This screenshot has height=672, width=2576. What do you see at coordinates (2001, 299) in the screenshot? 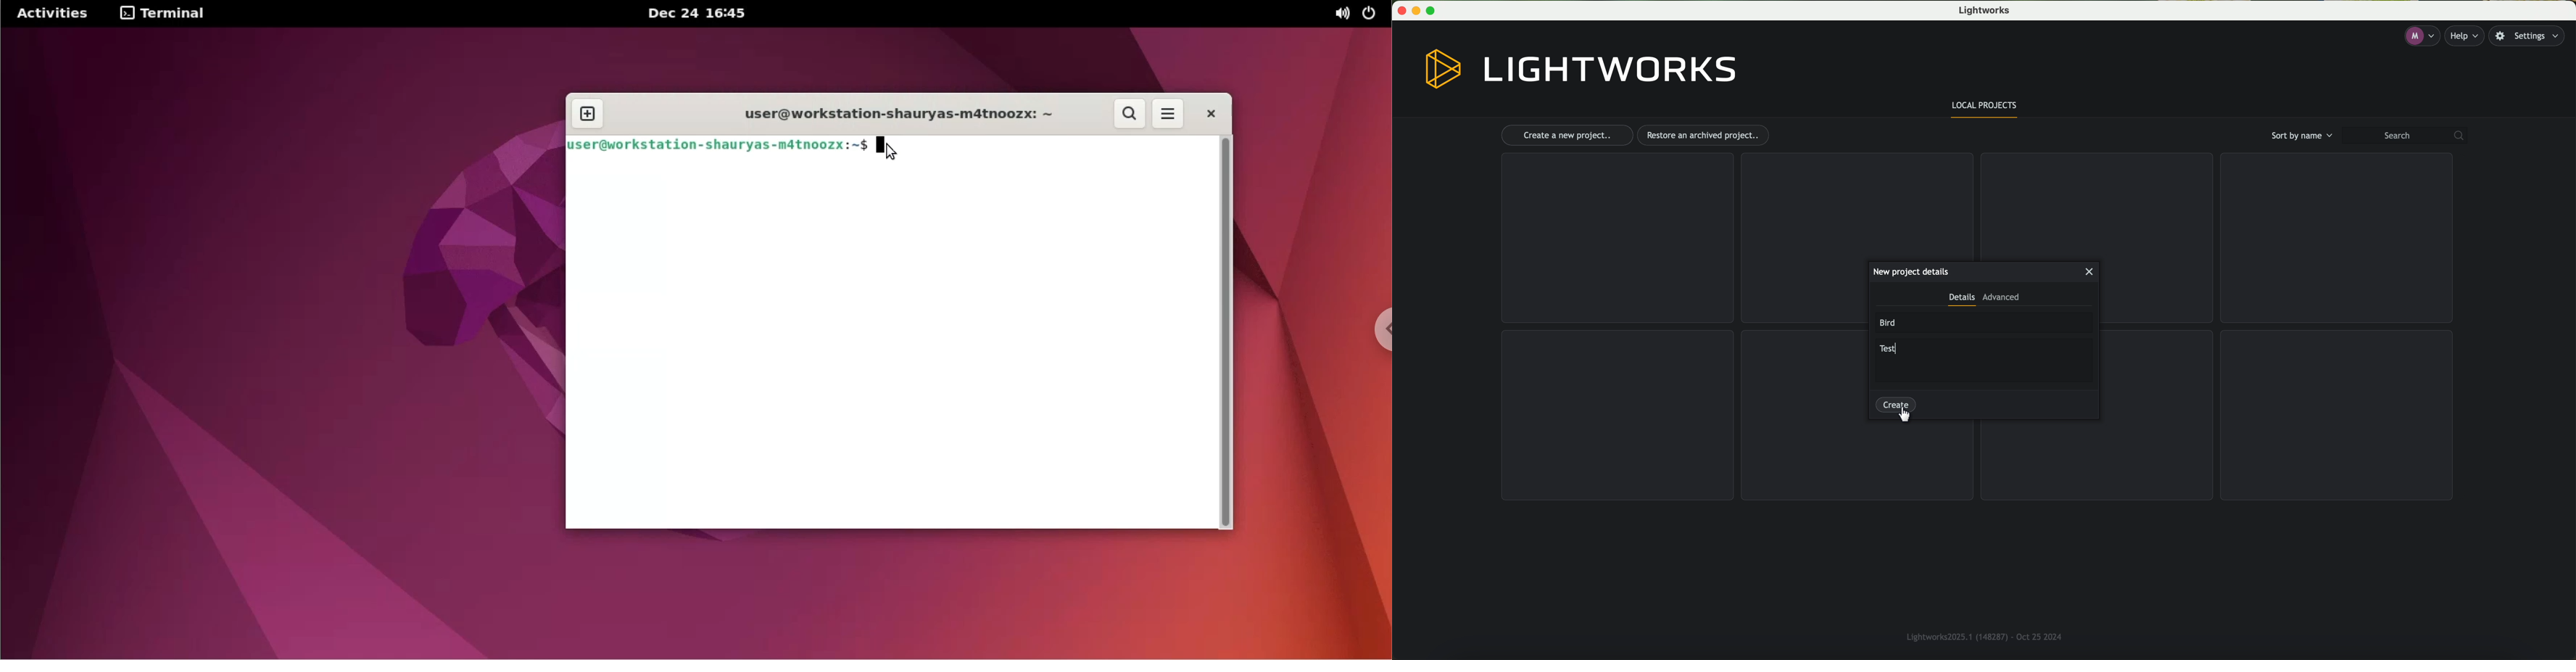
I see `advanced` at bounding box center [2001, 299].